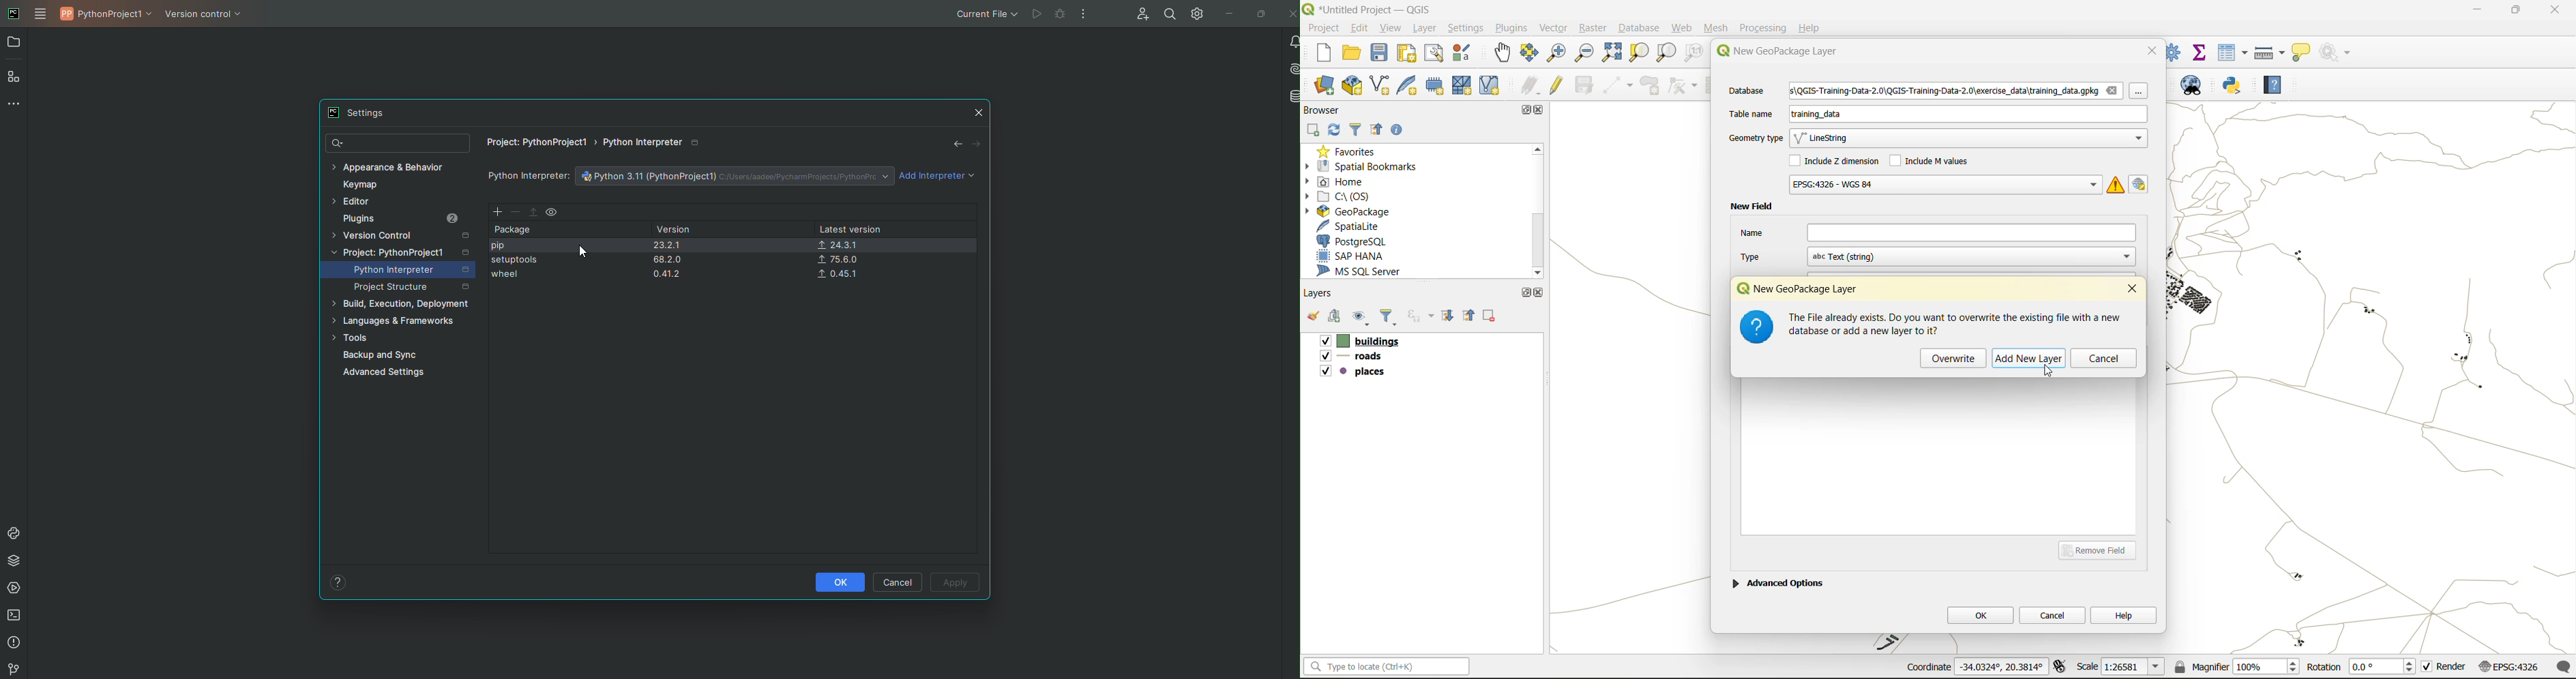 The width and height of the screenshot is (2576, 700). Describe the element at coordinates (2232, 86) in the screenshot. I see `python` at that location.